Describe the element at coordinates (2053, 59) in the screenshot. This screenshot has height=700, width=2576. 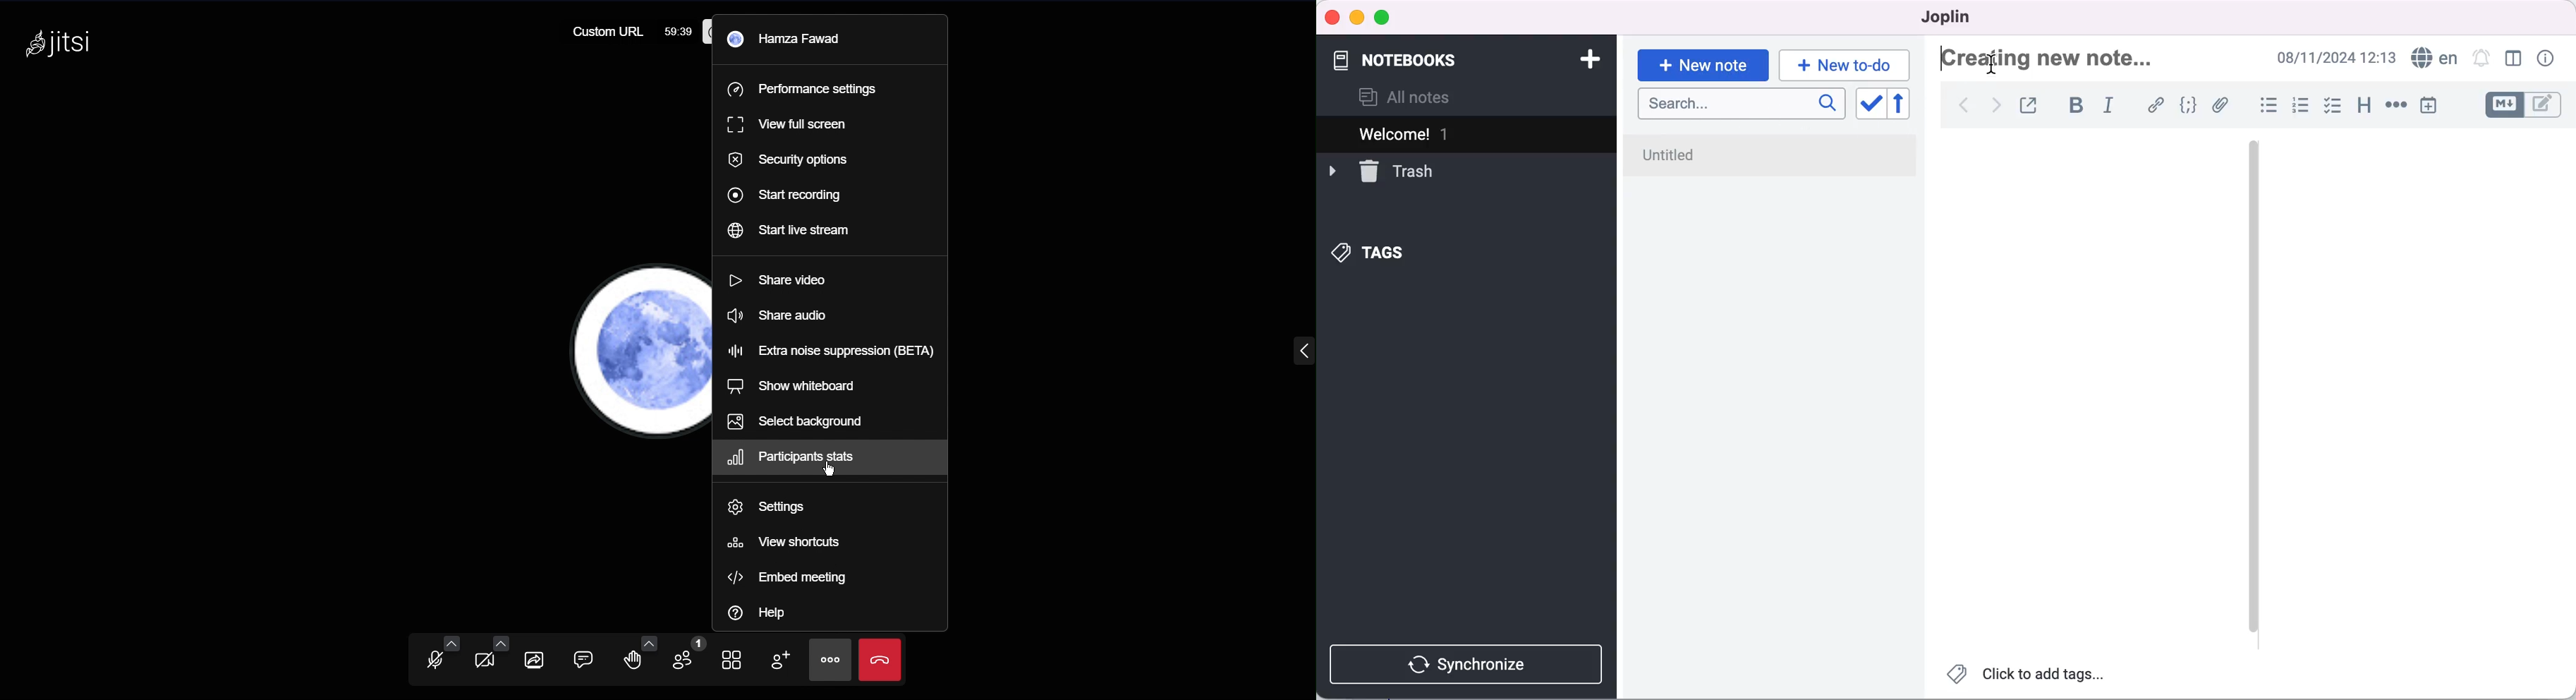
I see `creating new note...` at that location.